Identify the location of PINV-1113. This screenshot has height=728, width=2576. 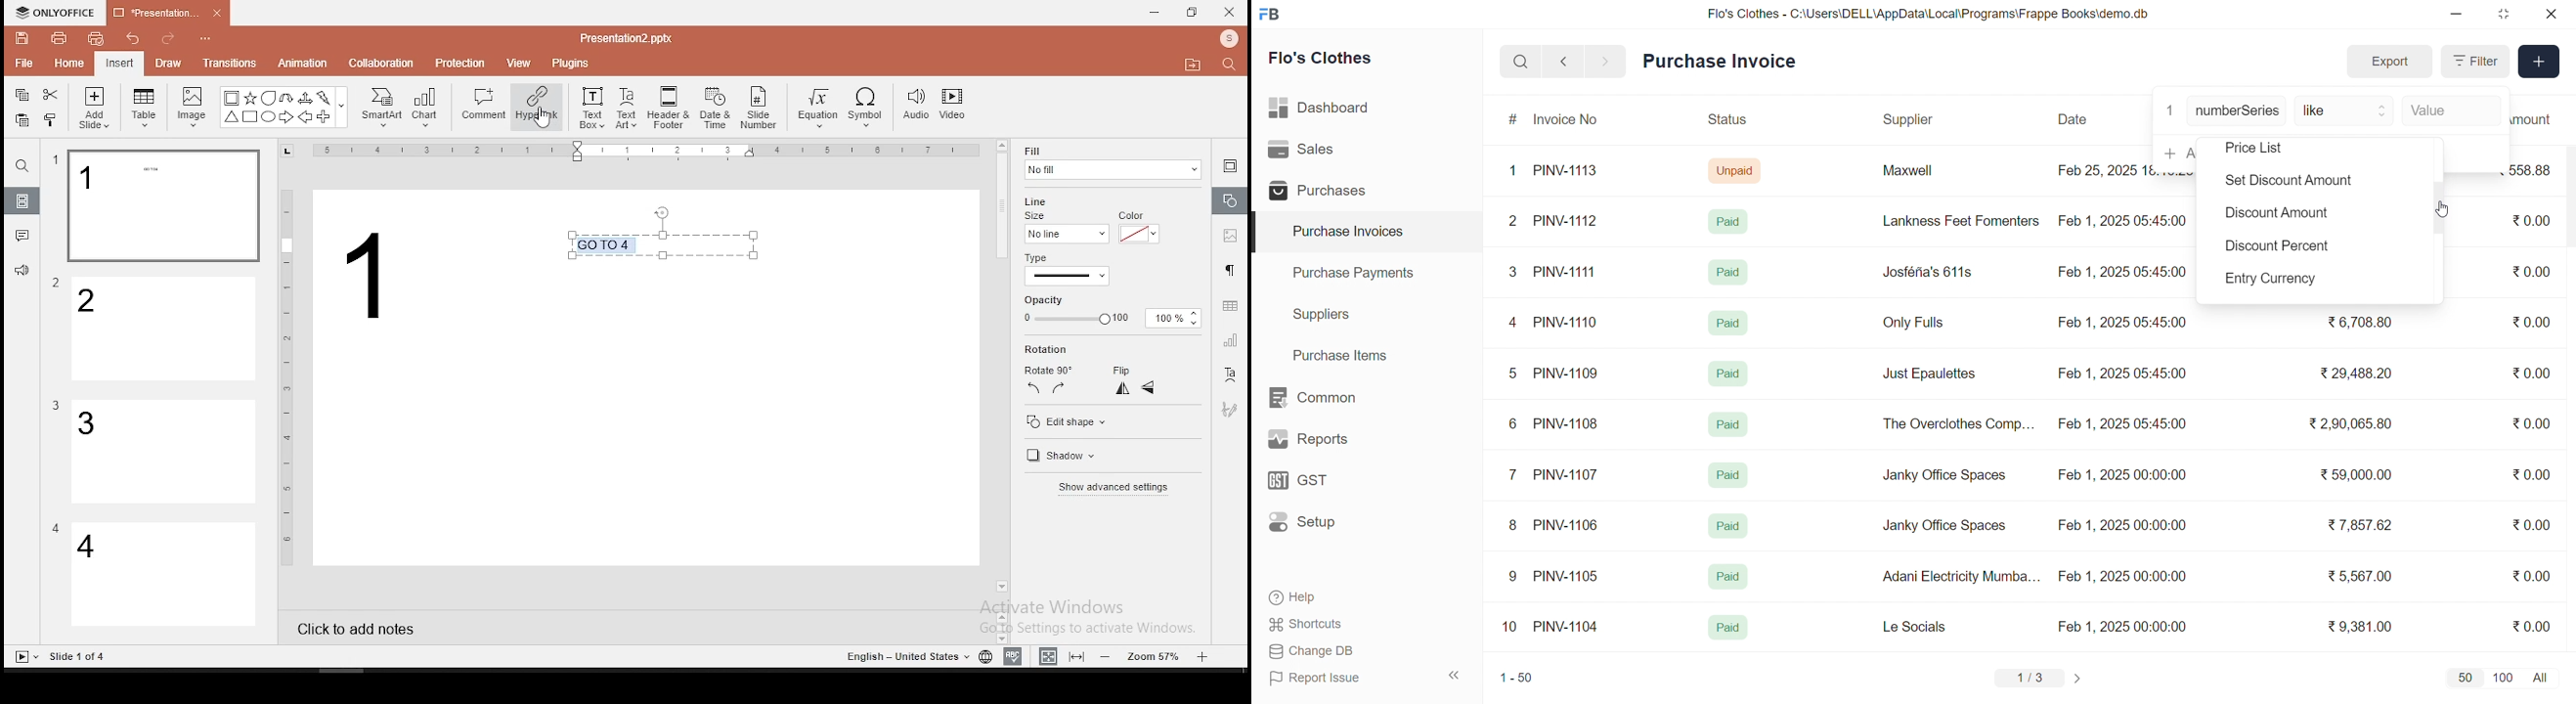
(1572, 172).